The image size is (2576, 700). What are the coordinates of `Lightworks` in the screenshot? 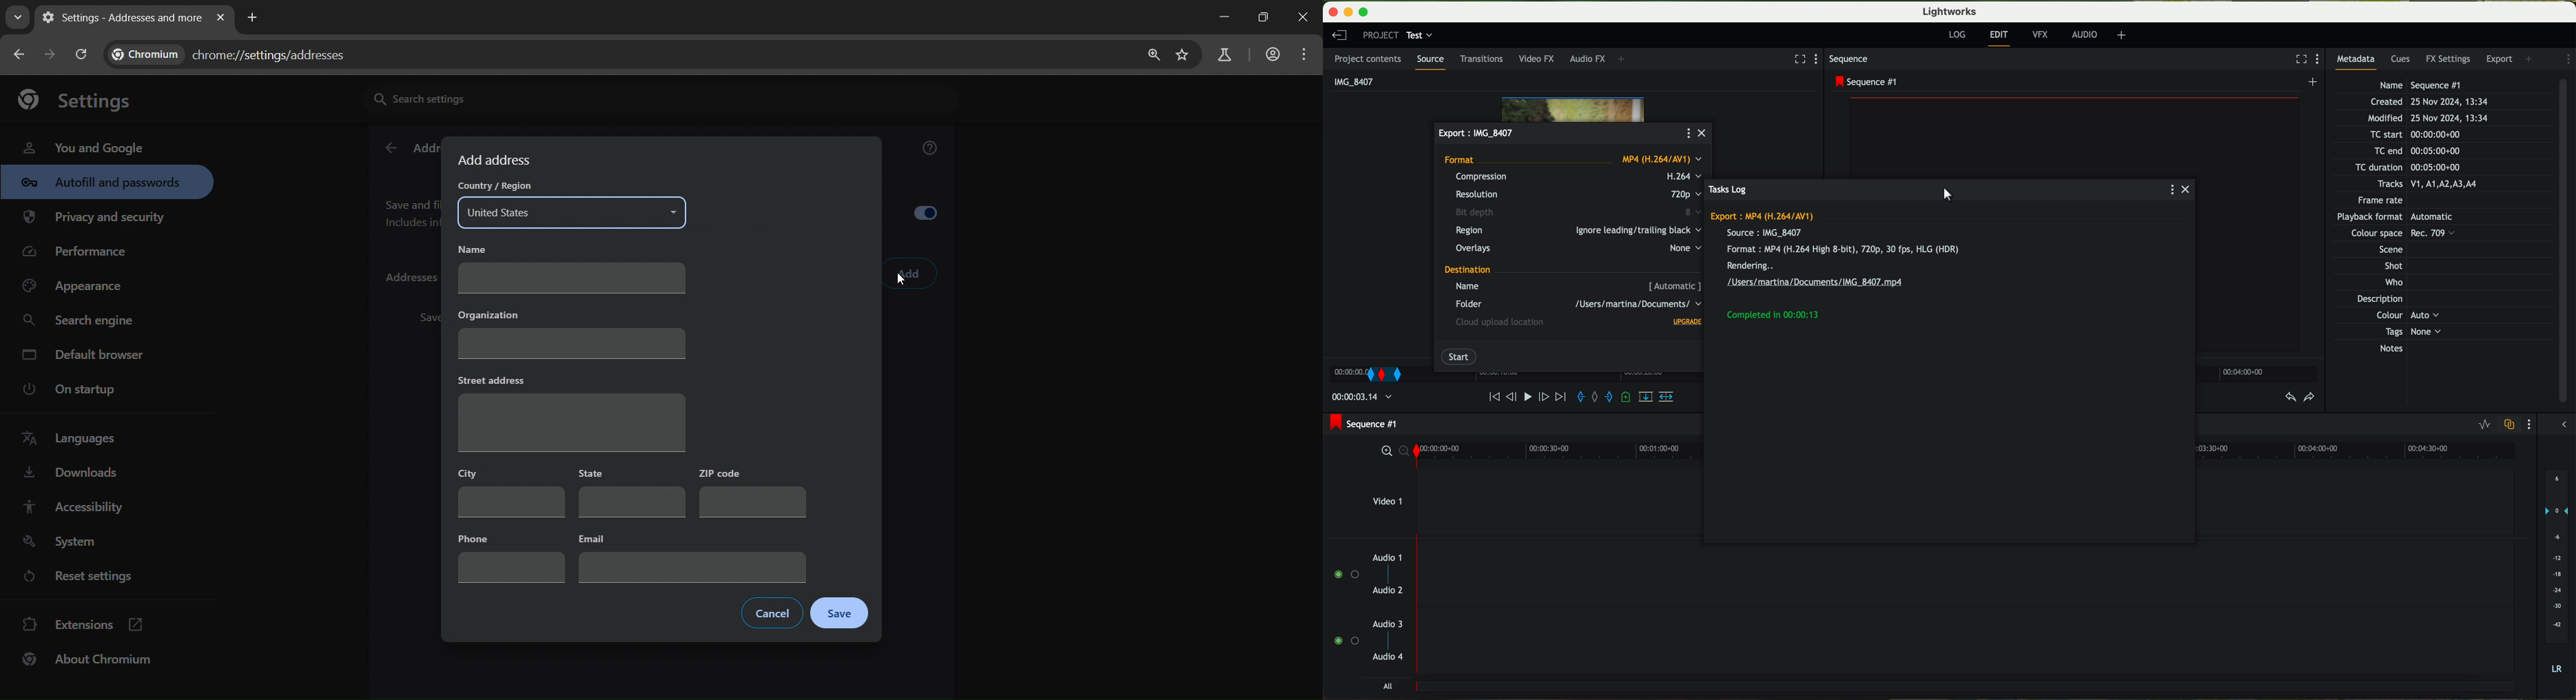 It's located at (1949, 12).